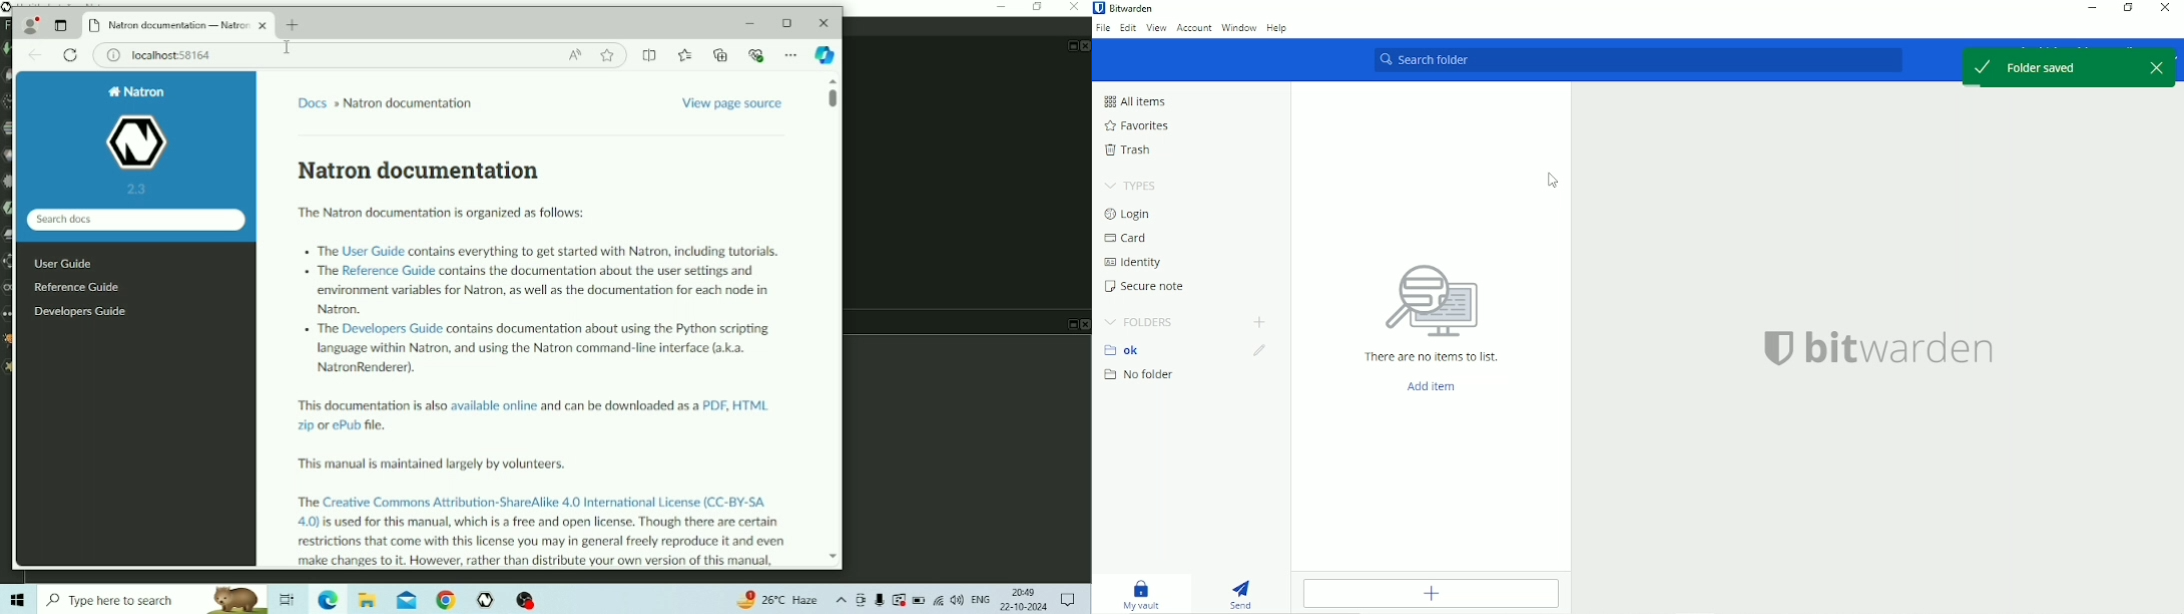 The image size is (2184, 616). What do you see at coordinates (1259, 351) in the screenshot?
I see `Edit folder` at bounding box center [1259, 351].